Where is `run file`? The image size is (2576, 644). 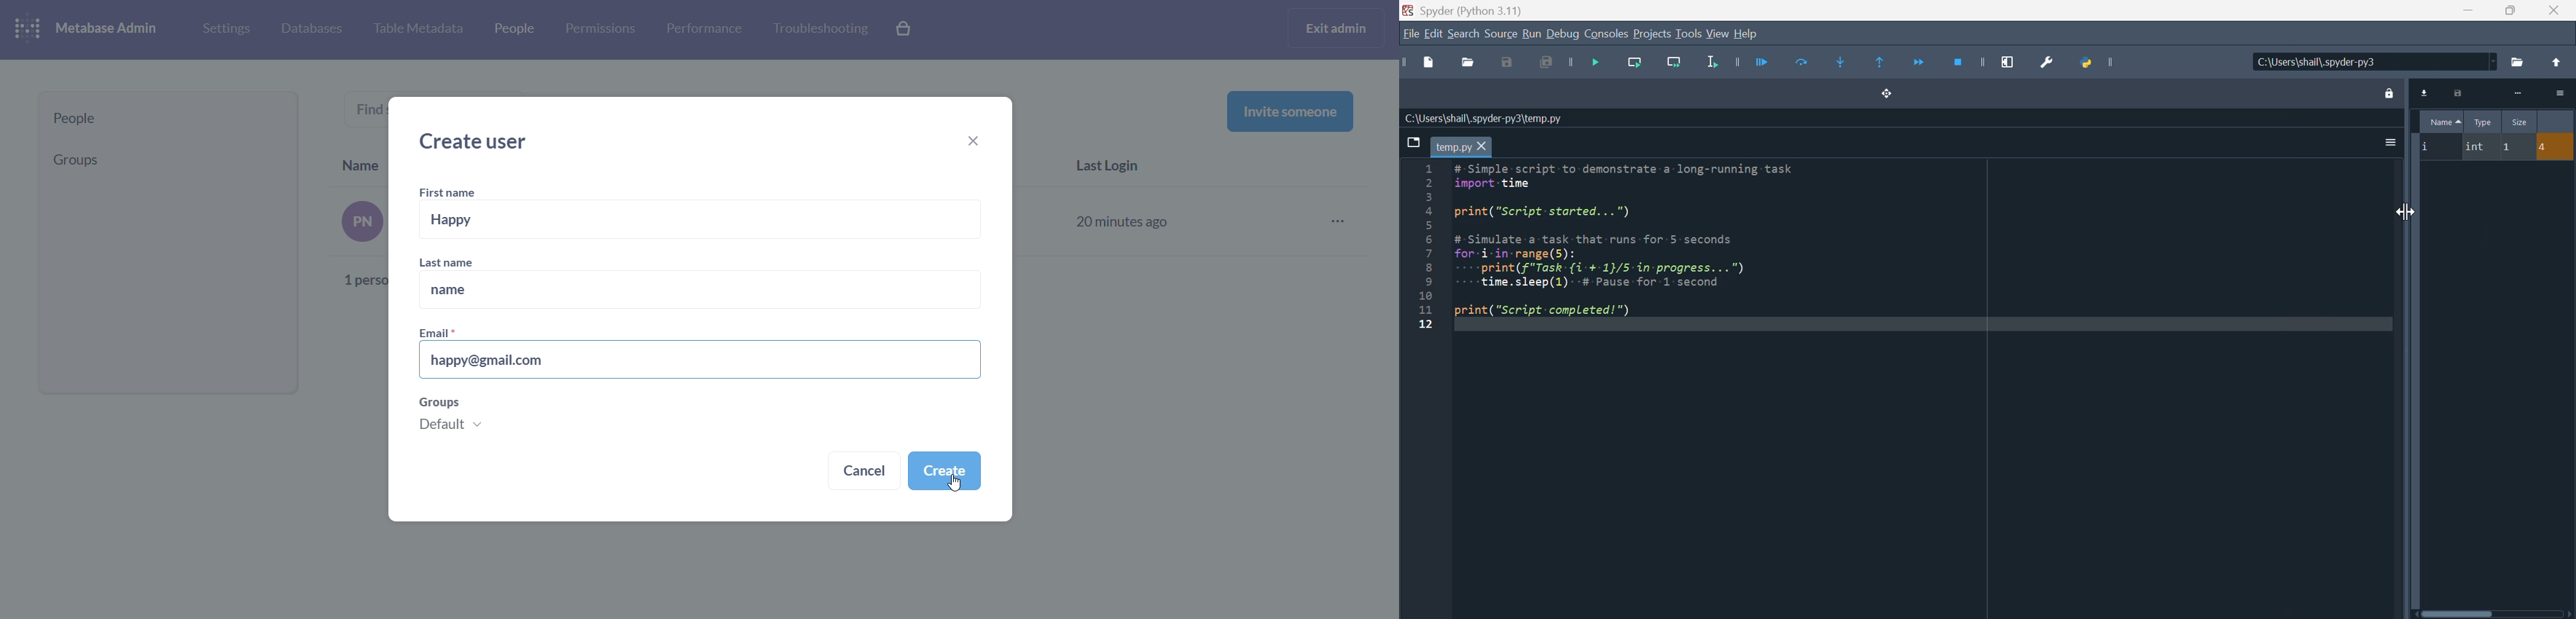 run file is located at coordinates (1749, 61).